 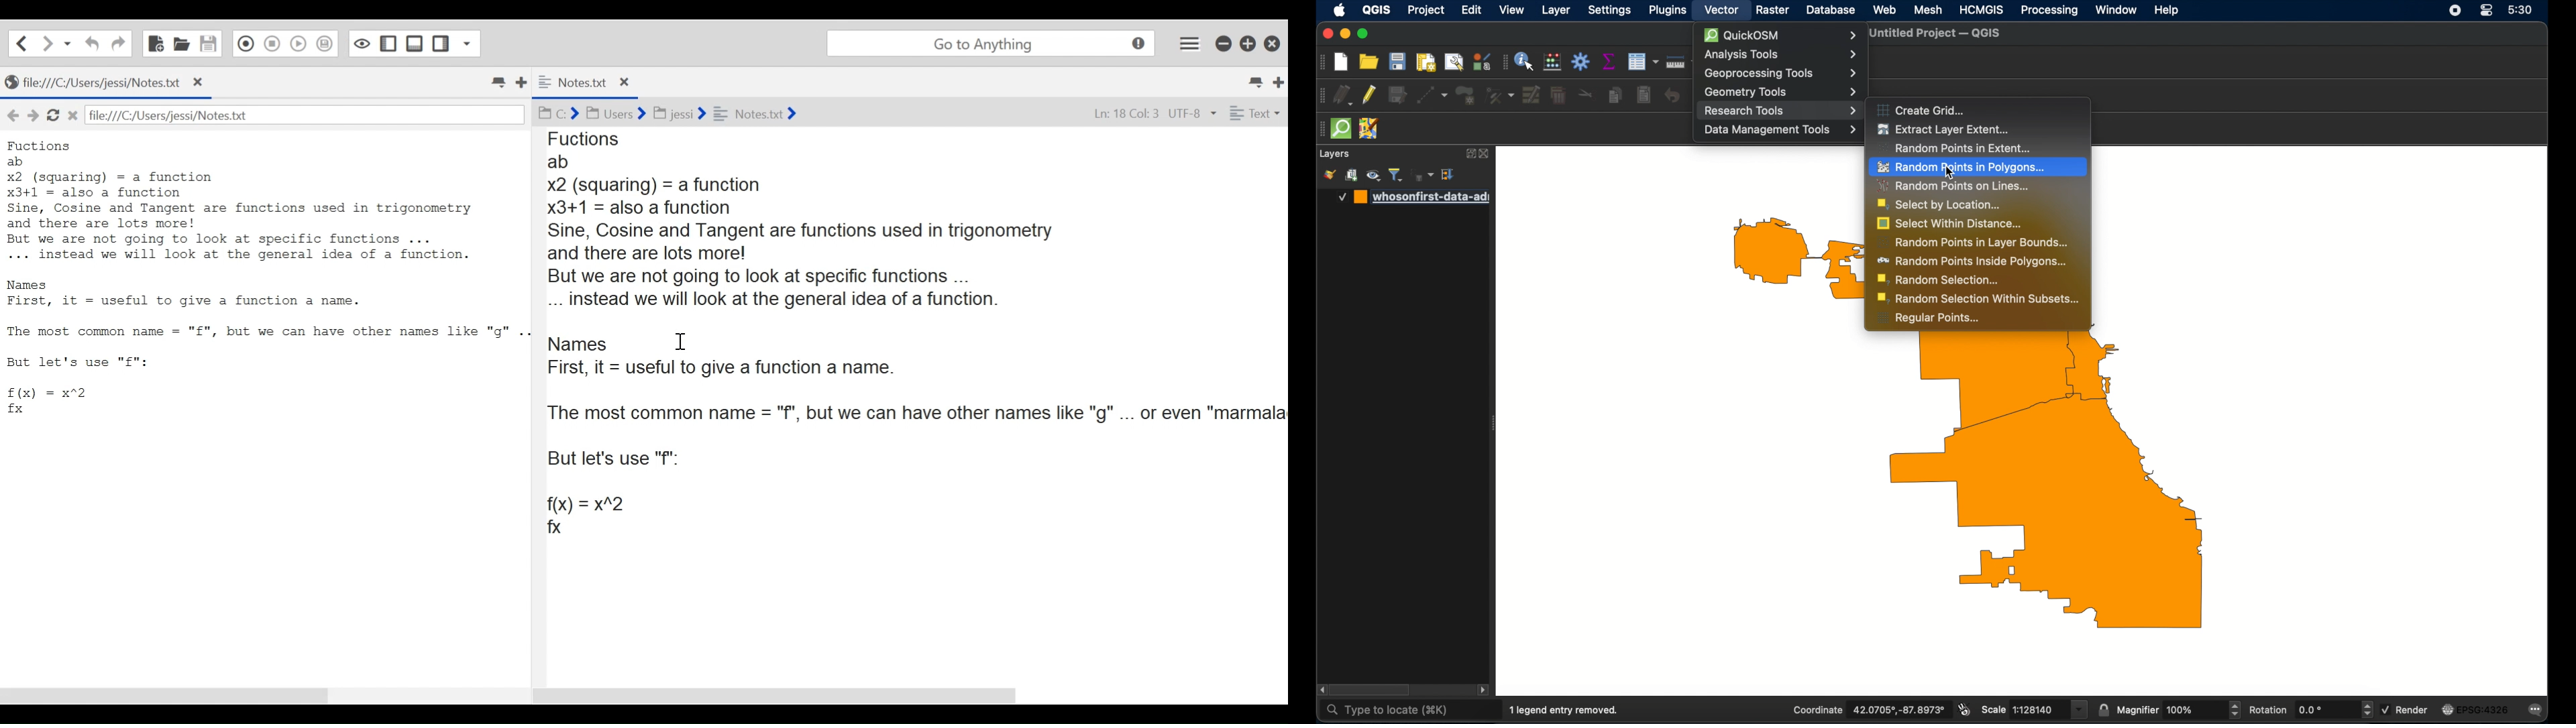 I want to click on messages, so click(x=2537, y=711).